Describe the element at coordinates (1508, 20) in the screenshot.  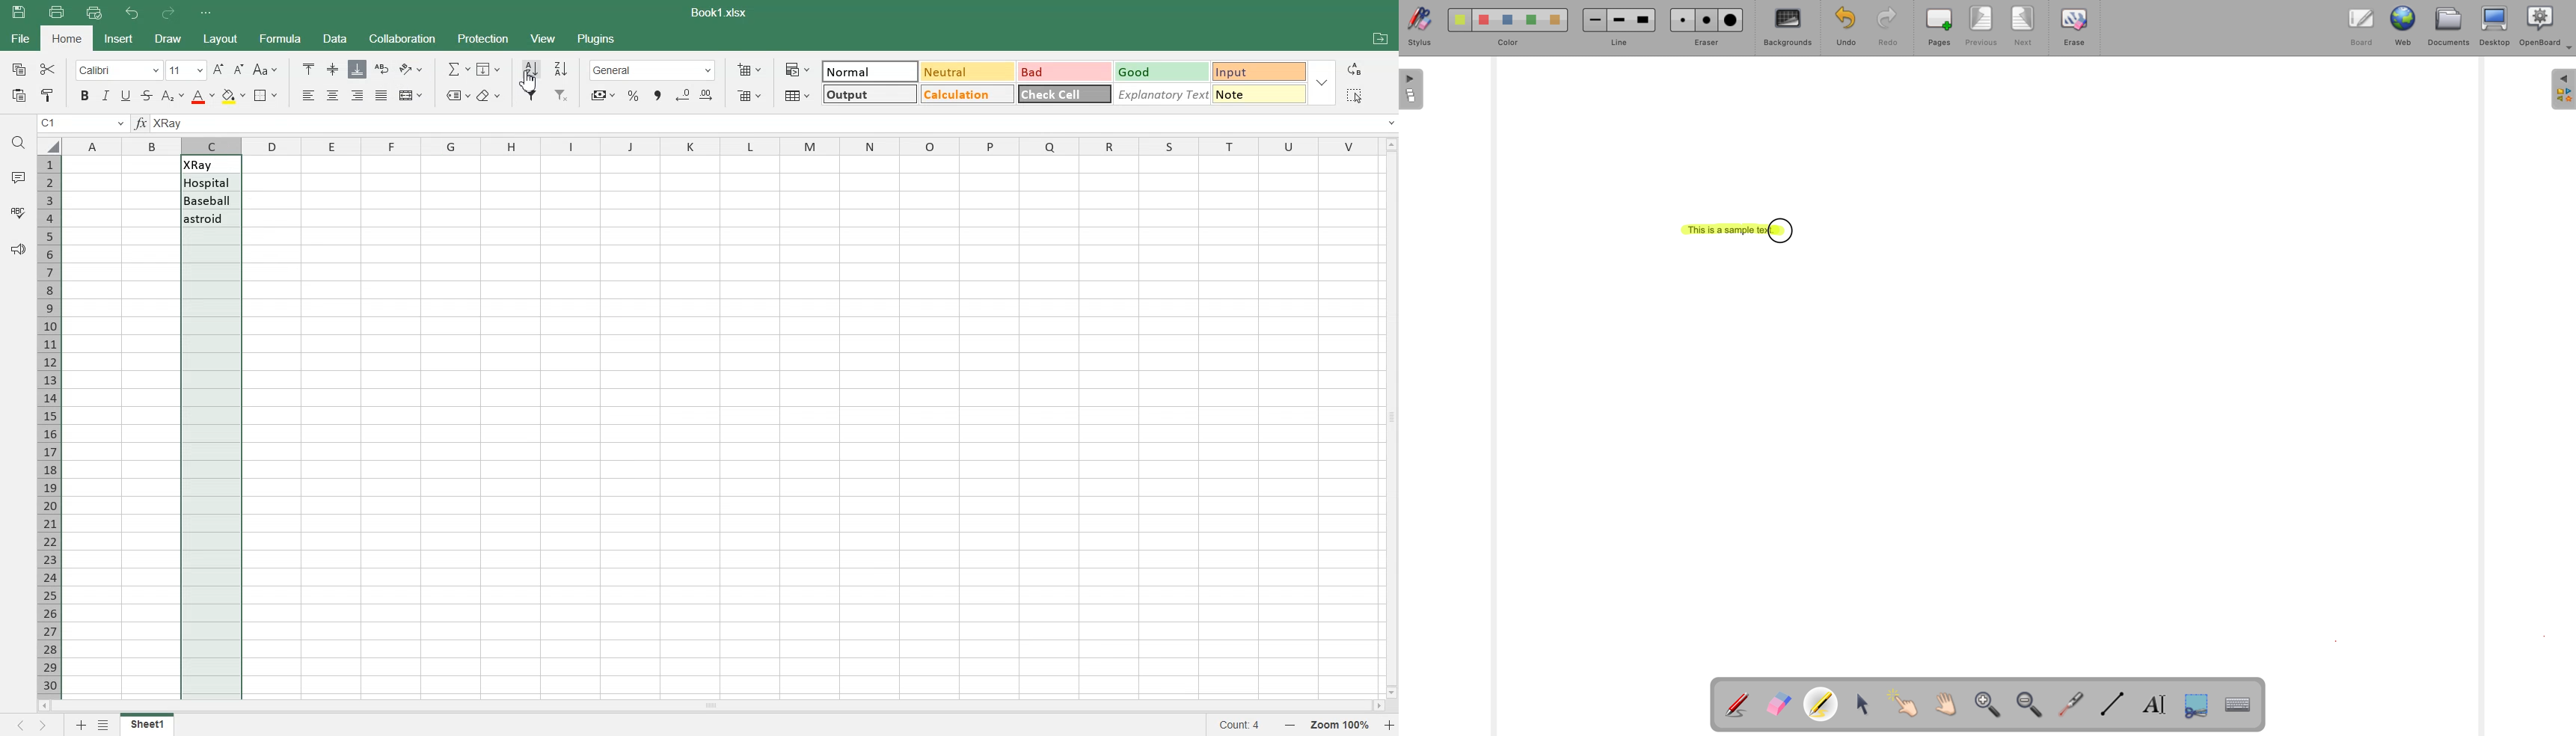
I see `Color 3` at that location.